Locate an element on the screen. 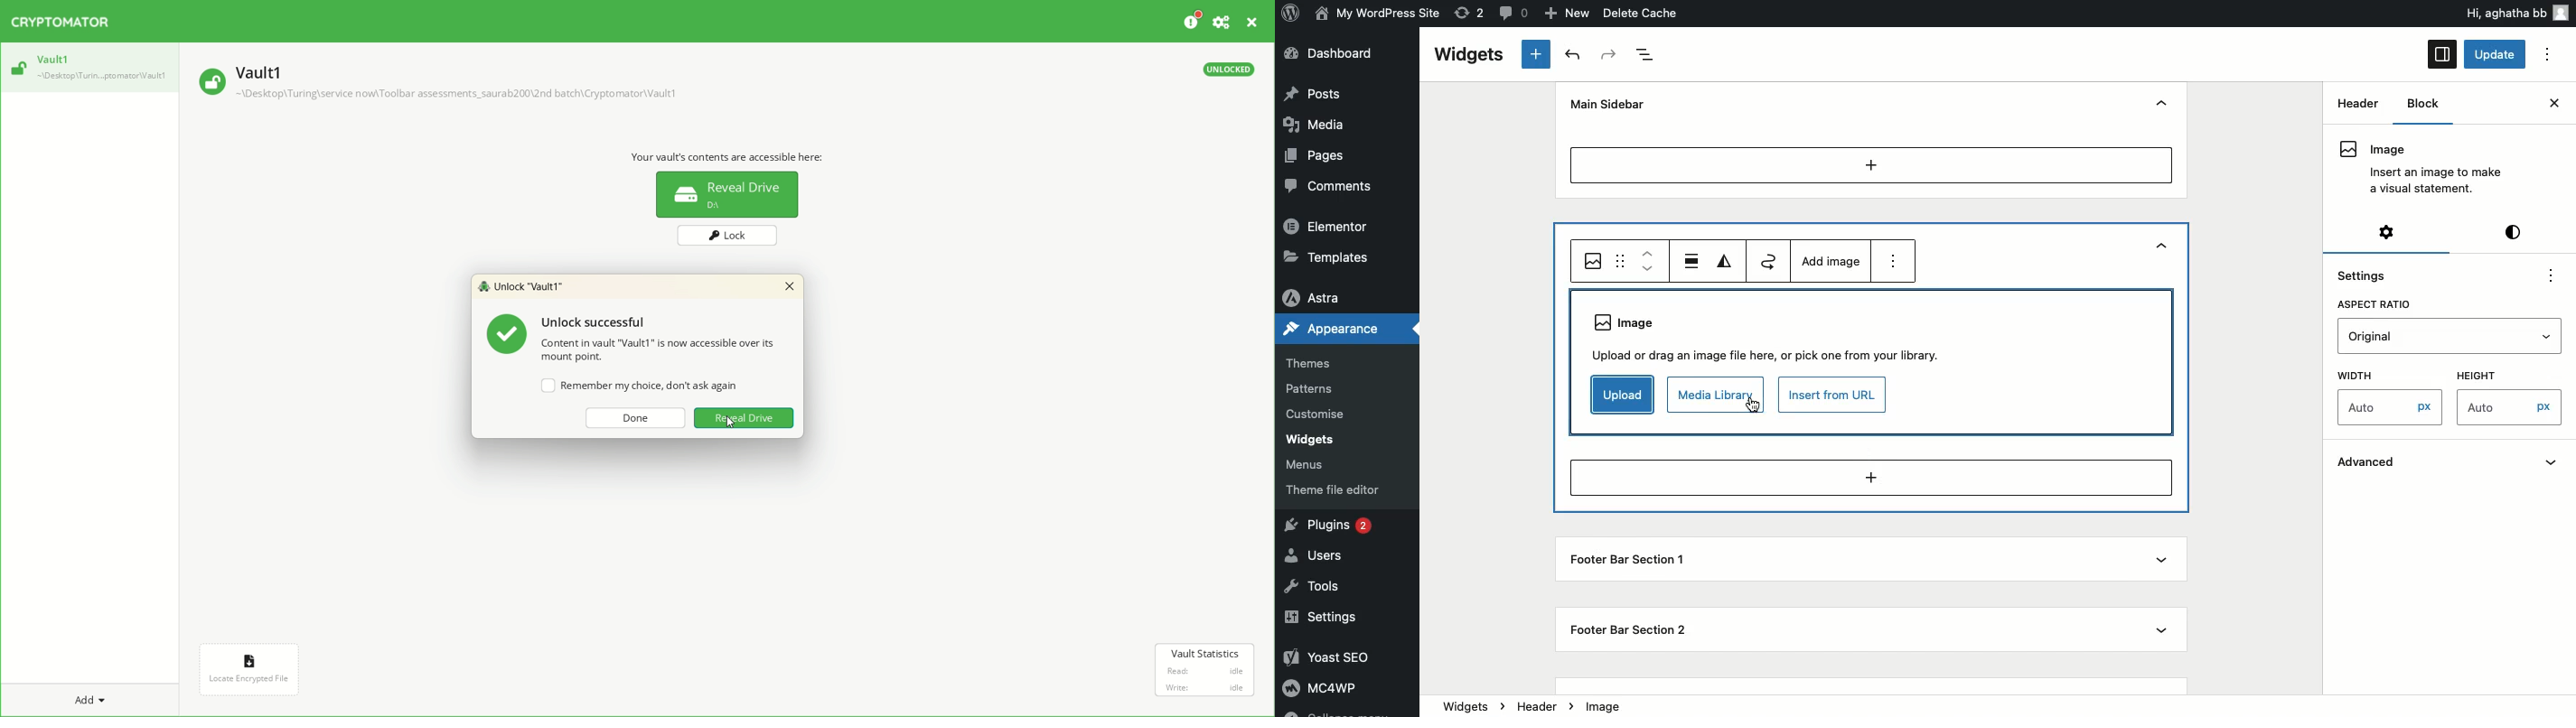 This screenshot has width=2576, height=728. vault1 location is located at coordinates (462, 96).